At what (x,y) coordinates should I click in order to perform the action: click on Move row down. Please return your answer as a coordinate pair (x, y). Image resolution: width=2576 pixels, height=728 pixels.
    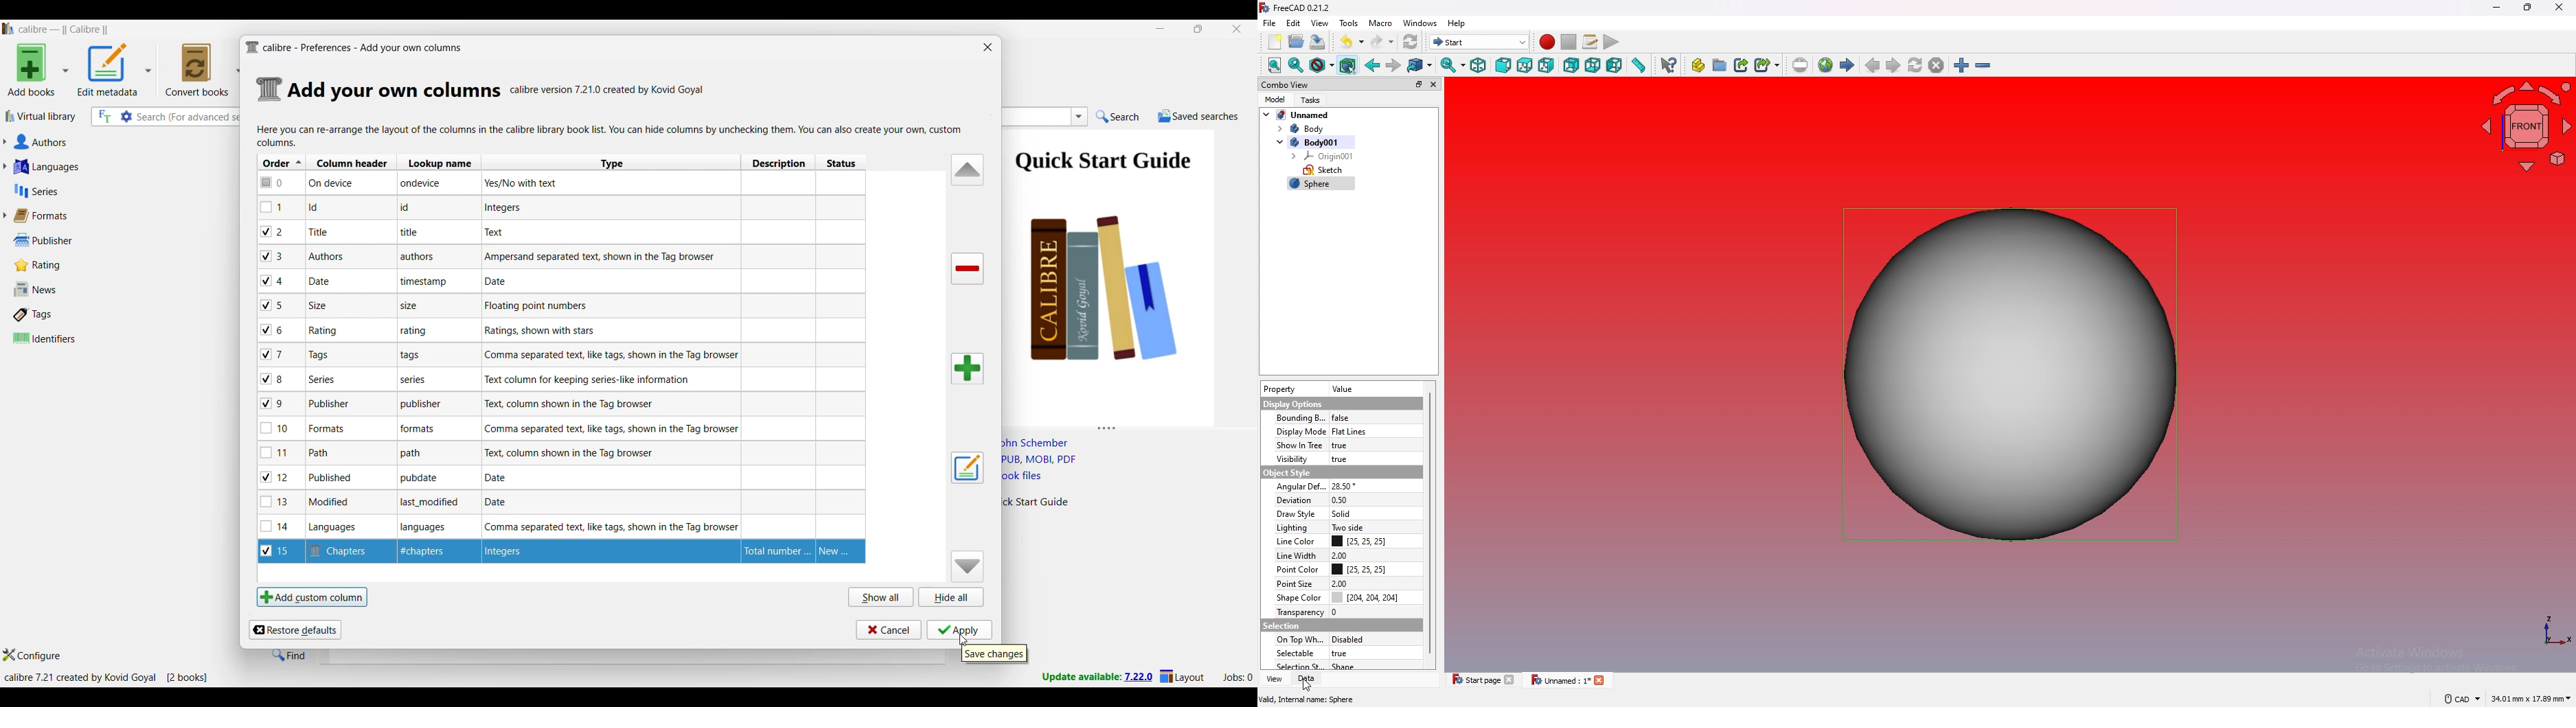
    Looking at the image, I should click on (968, 566).